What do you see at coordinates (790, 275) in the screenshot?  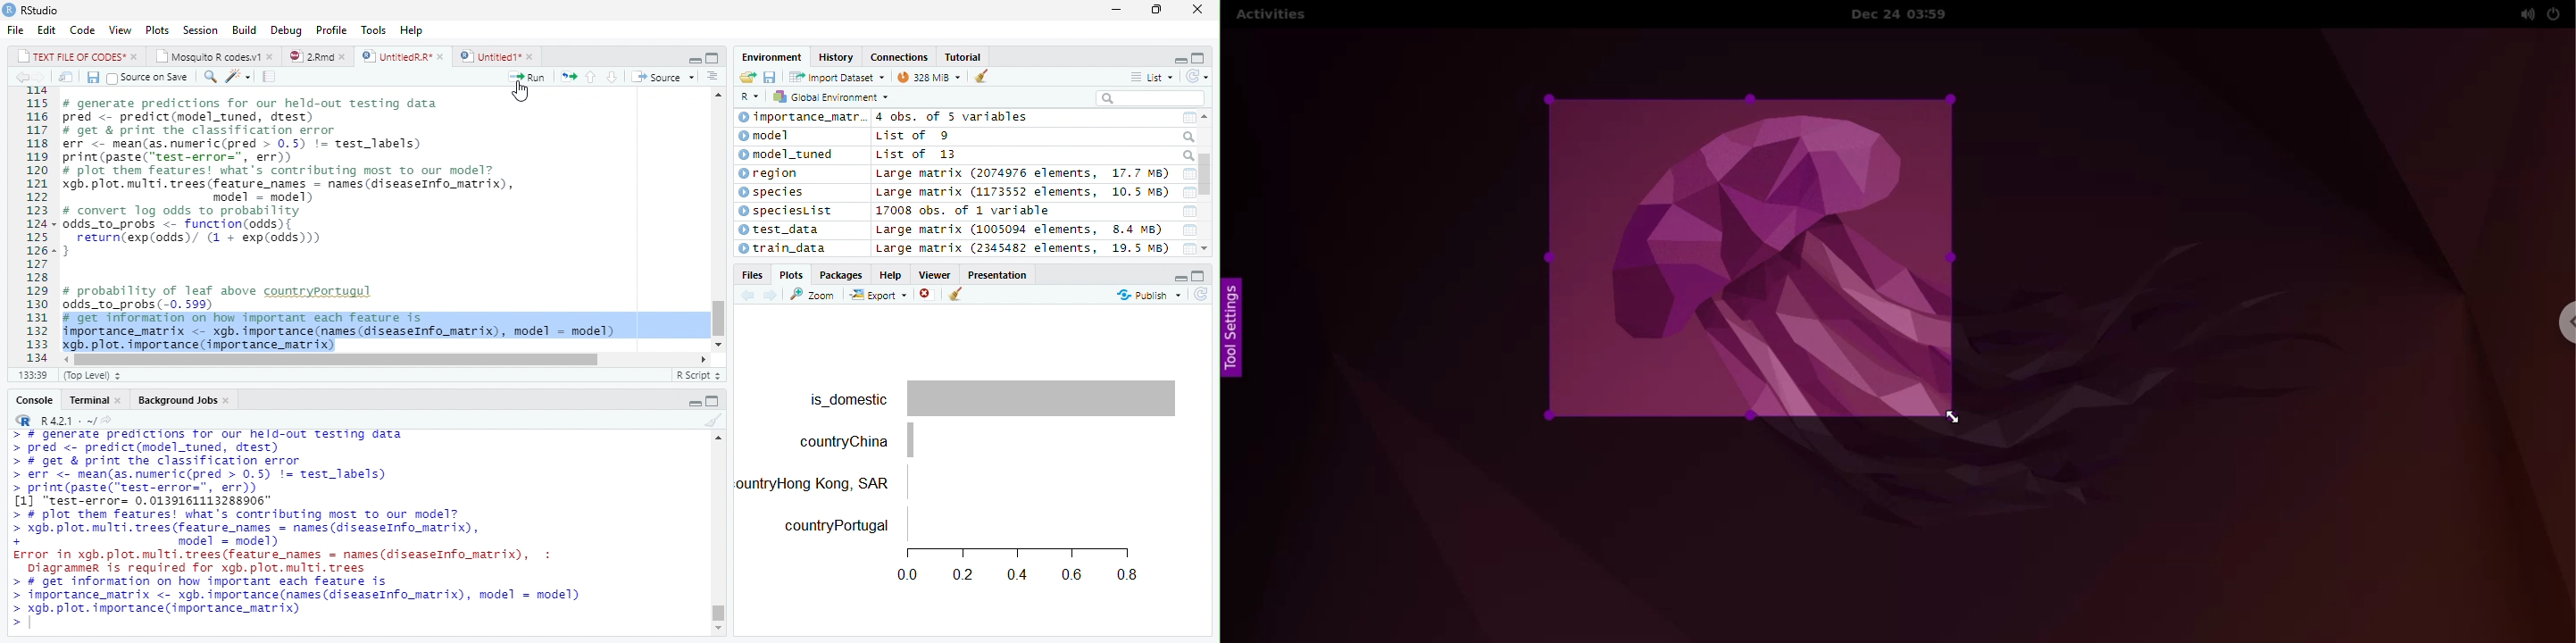 I see `Plots` at bounding box center [790, 275].